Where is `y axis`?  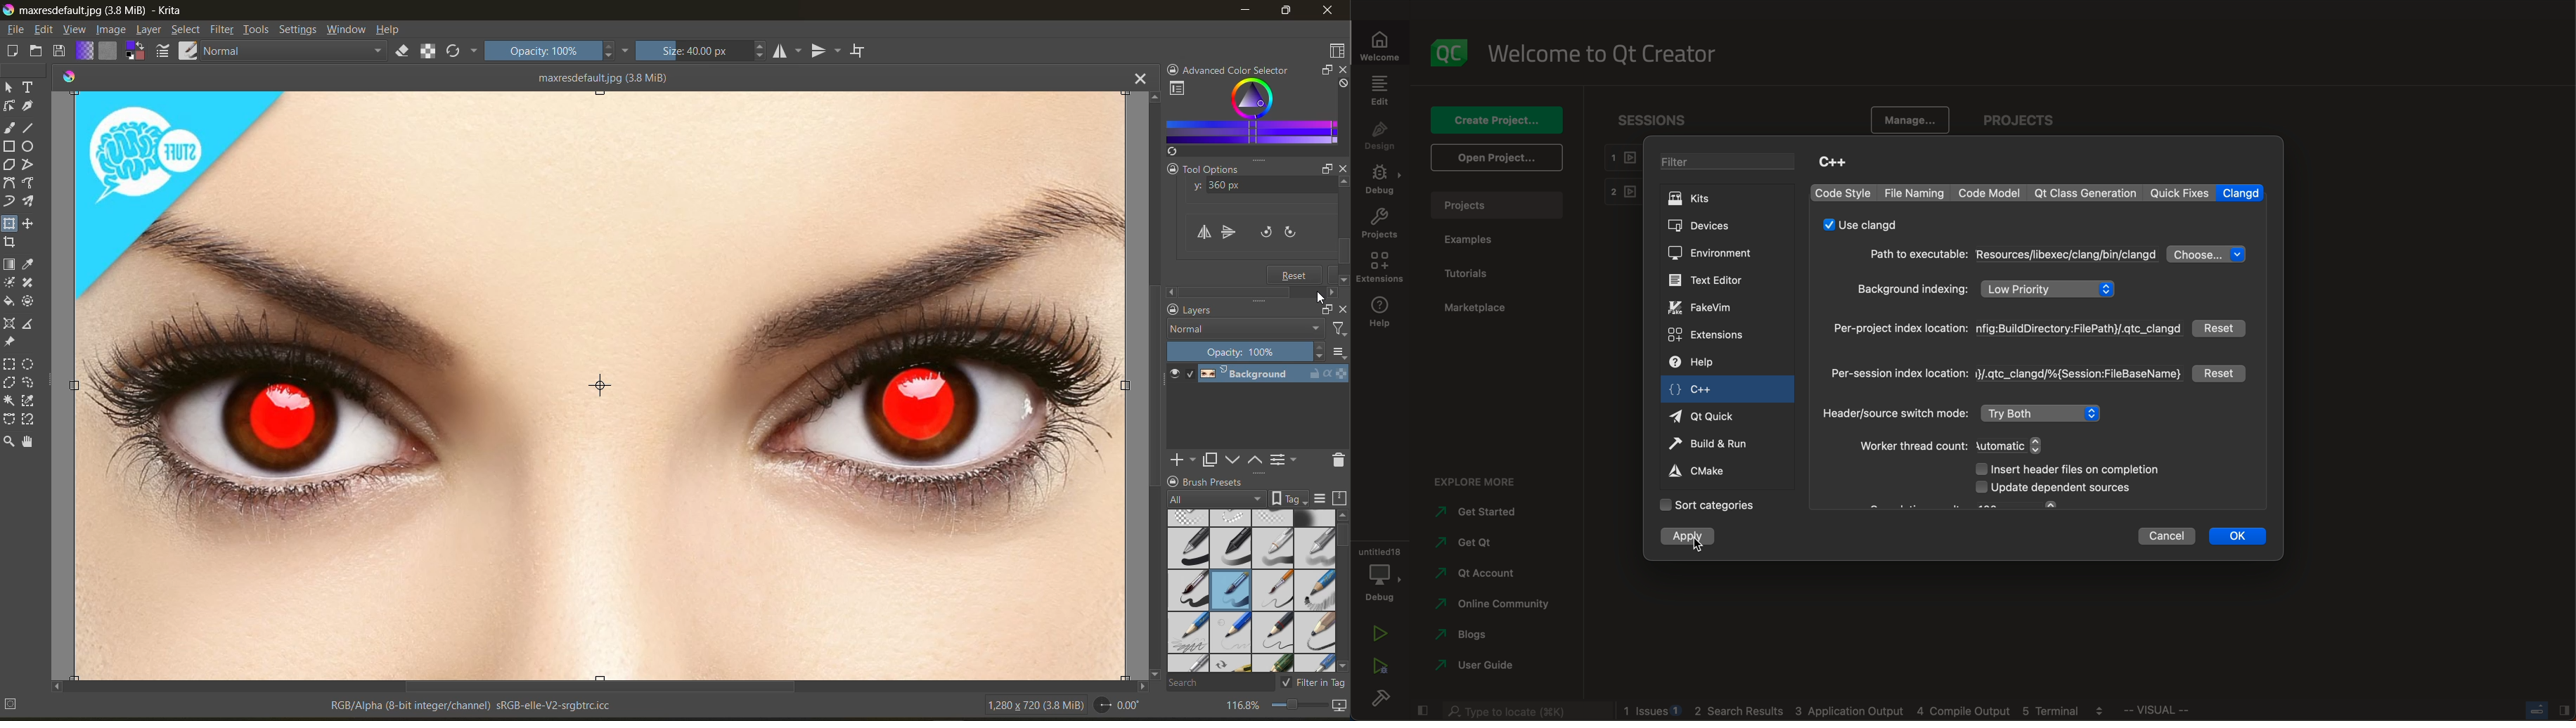 y axis is located at coordinates (1258, 187).